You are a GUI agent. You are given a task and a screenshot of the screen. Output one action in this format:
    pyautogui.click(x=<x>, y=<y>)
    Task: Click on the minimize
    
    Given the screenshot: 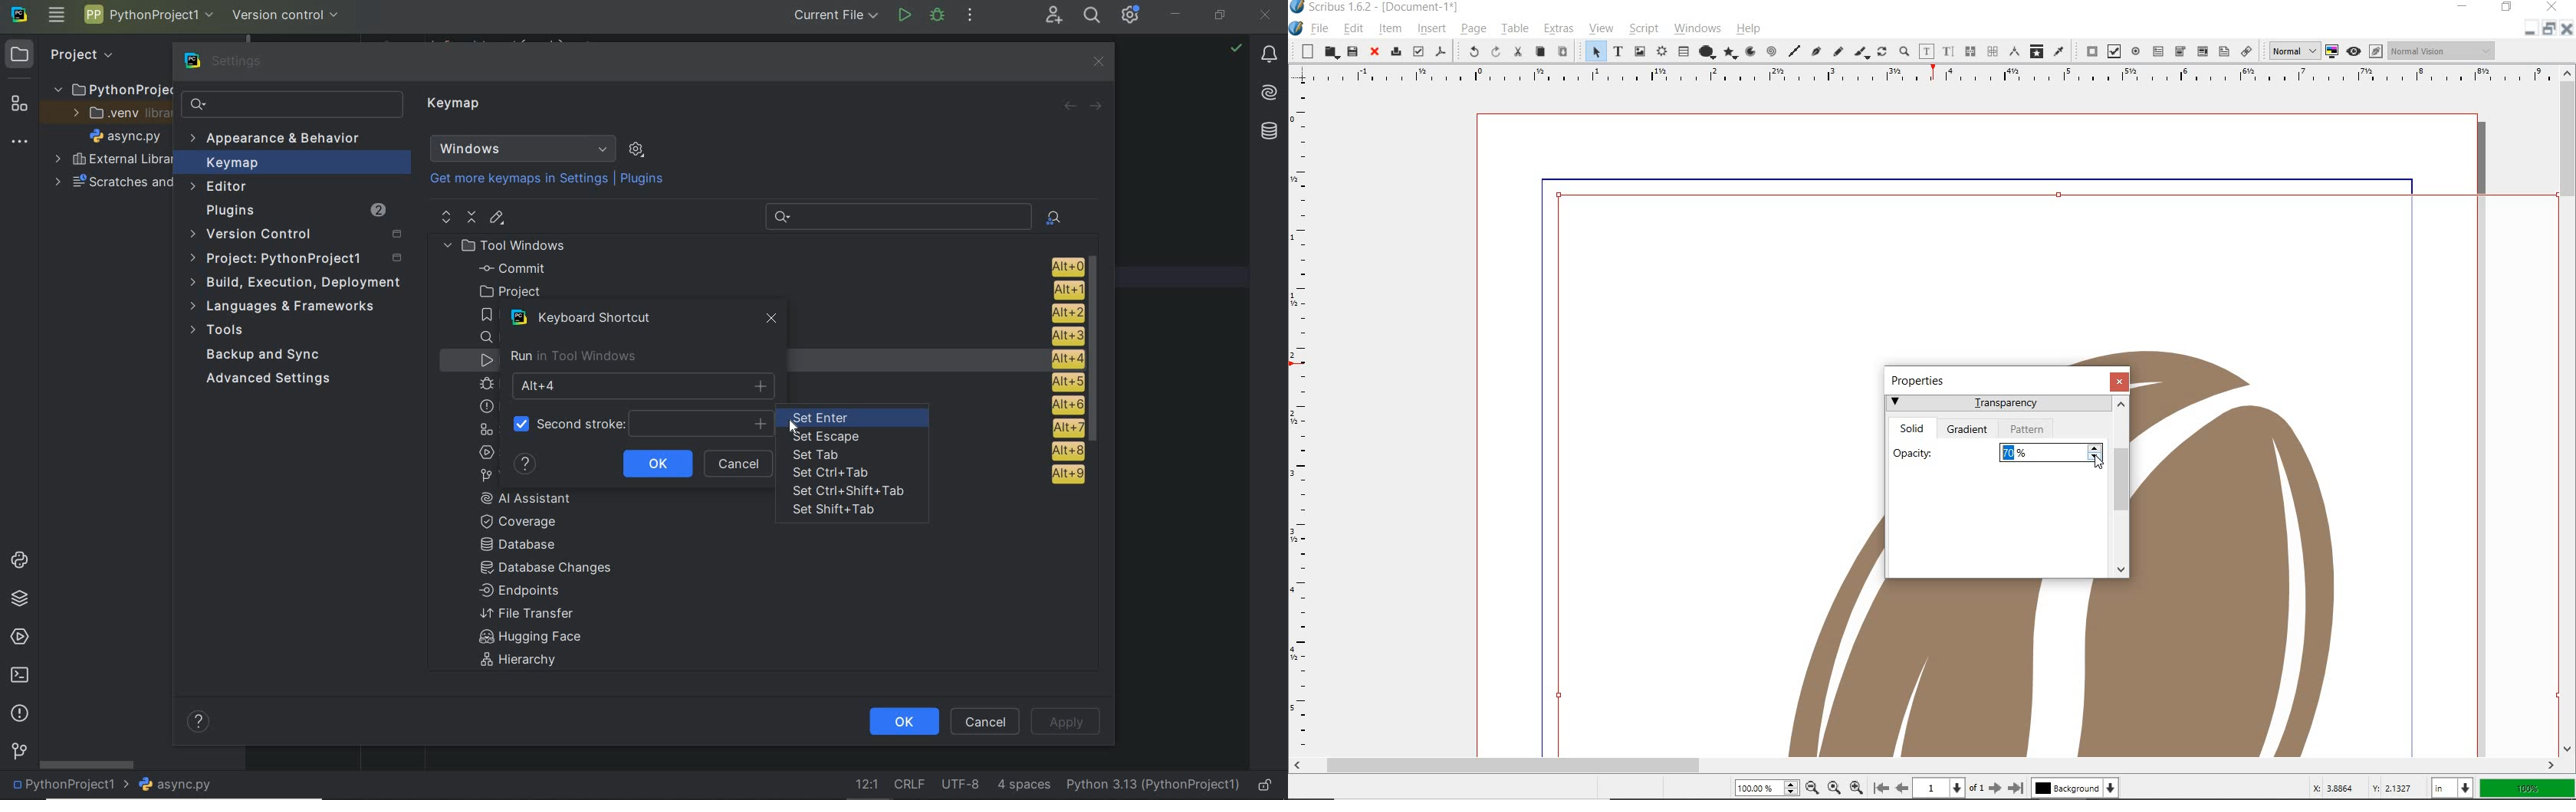 What is the action you would take?
    pyautogui.click(x=1176, y=14)
    